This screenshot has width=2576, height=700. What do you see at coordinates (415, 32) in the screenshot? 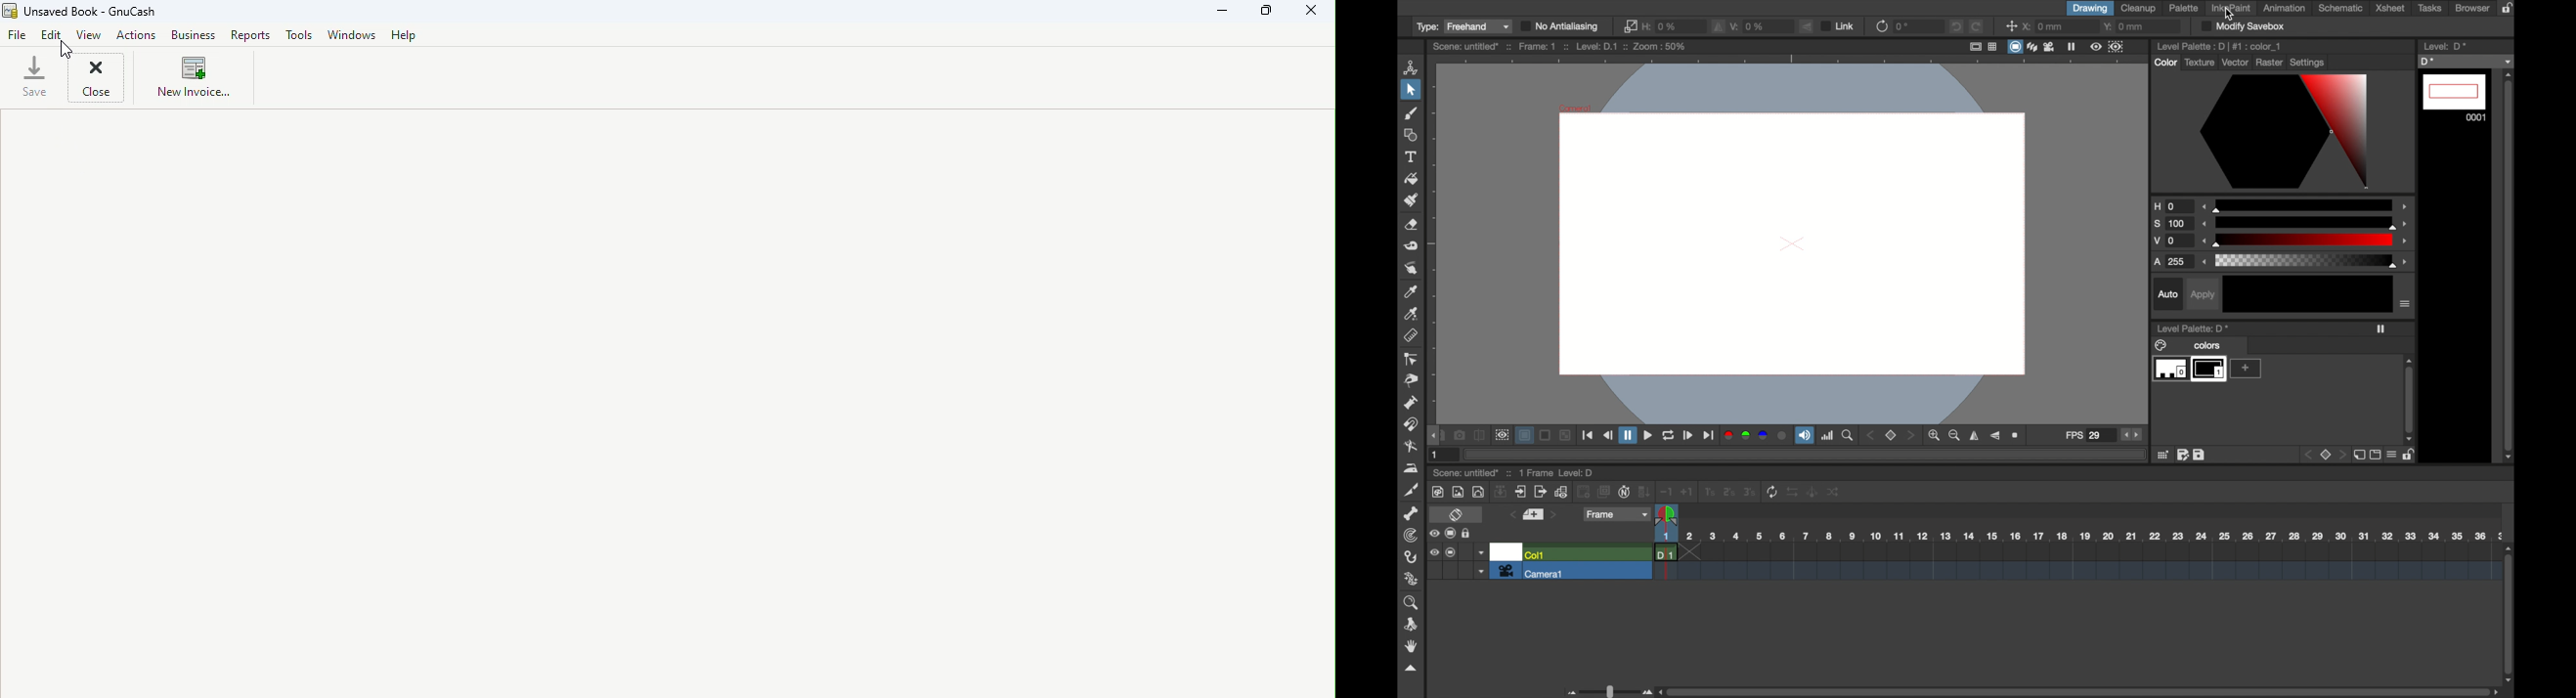
I see `Help` at bounding box center [415, 32].